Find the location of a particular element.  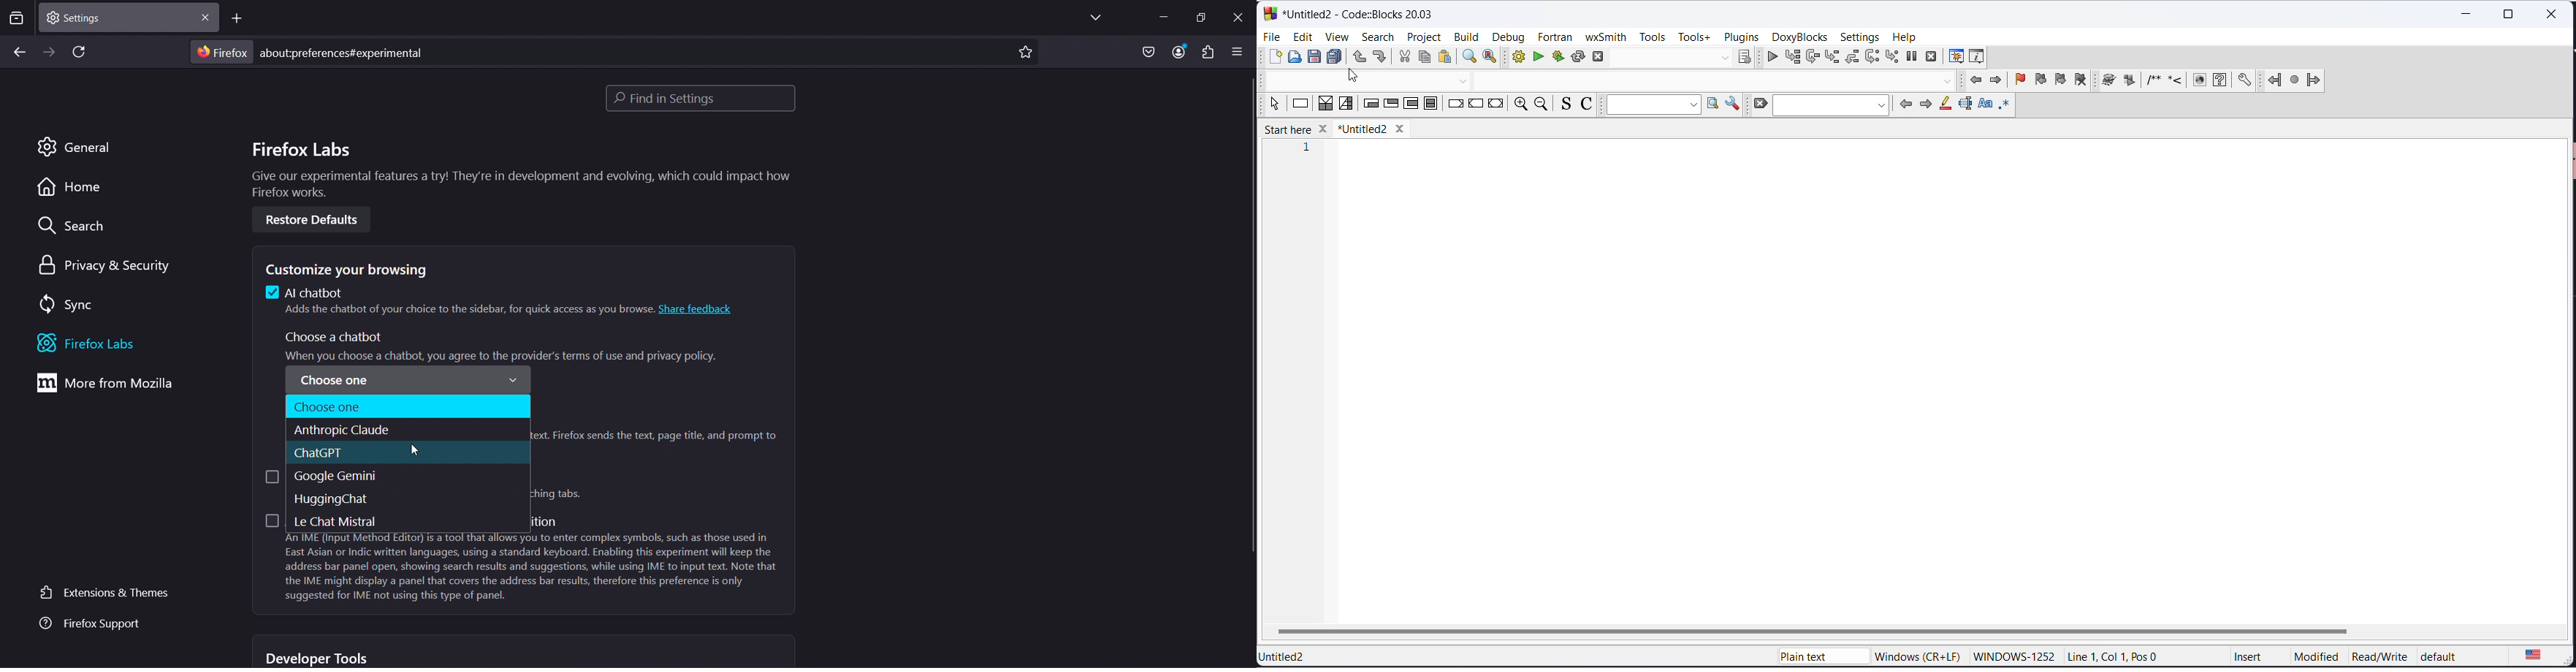

abort is located at coordinates (1601, 58).